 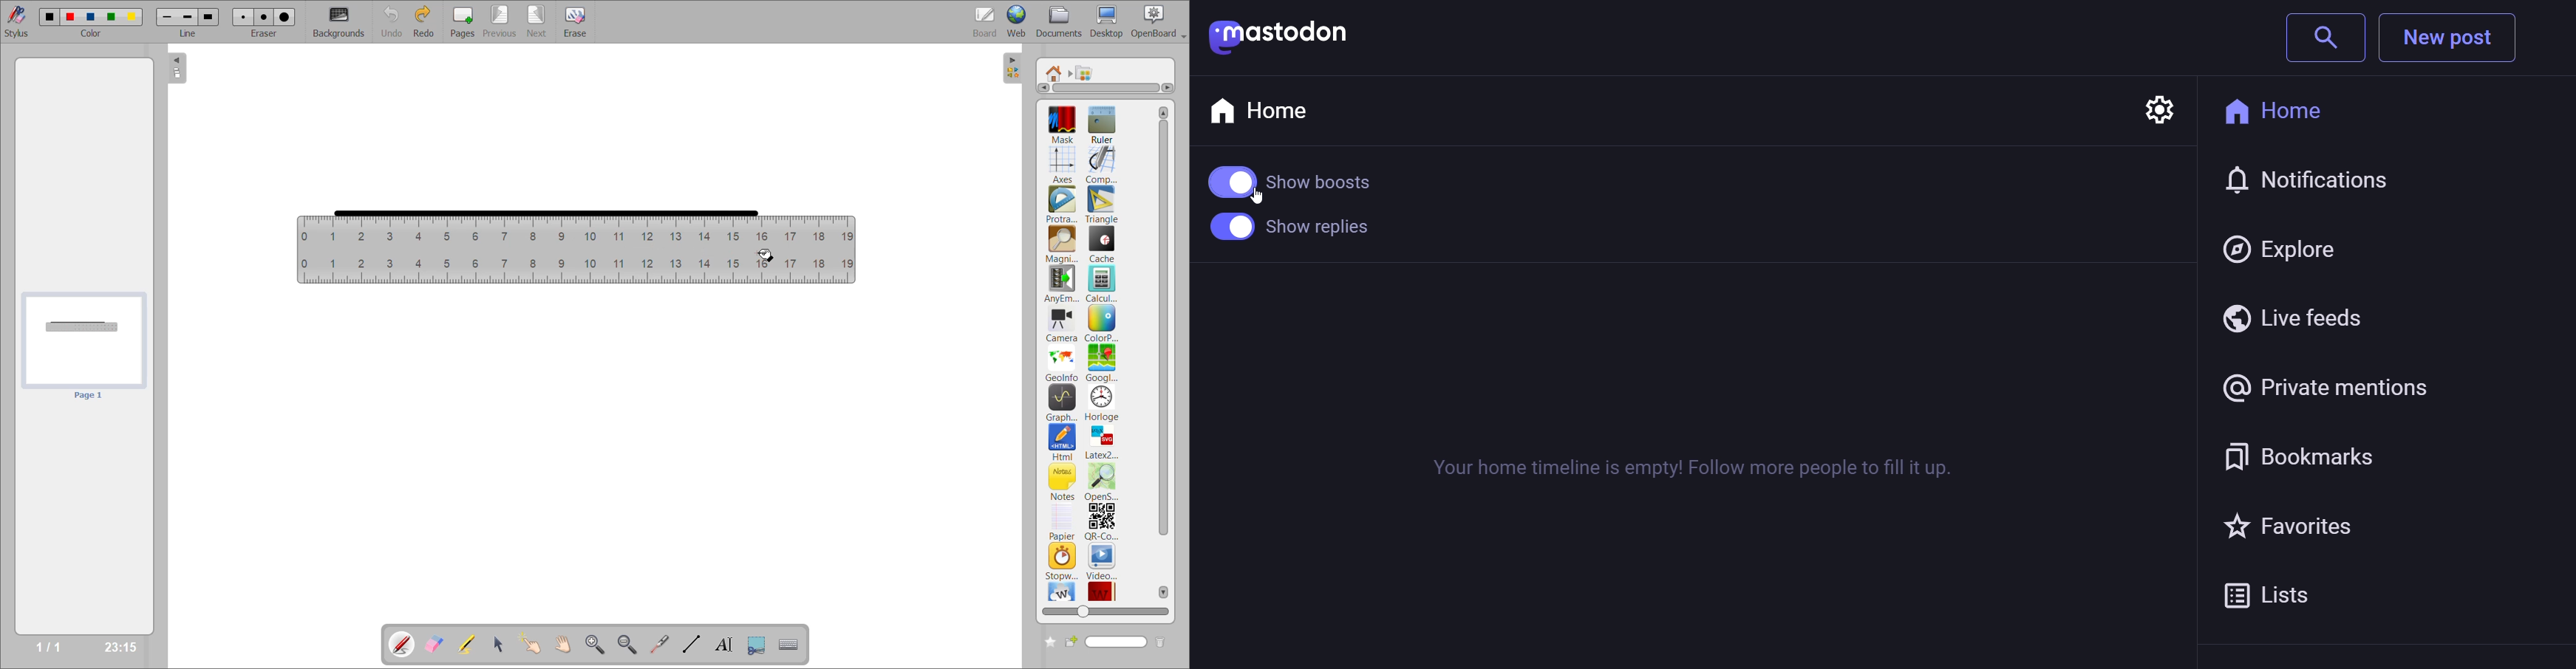 What do you see at coordinates (1287, 231) in the screenshot?
I see `show replies` at bounding box center [1287, 231].